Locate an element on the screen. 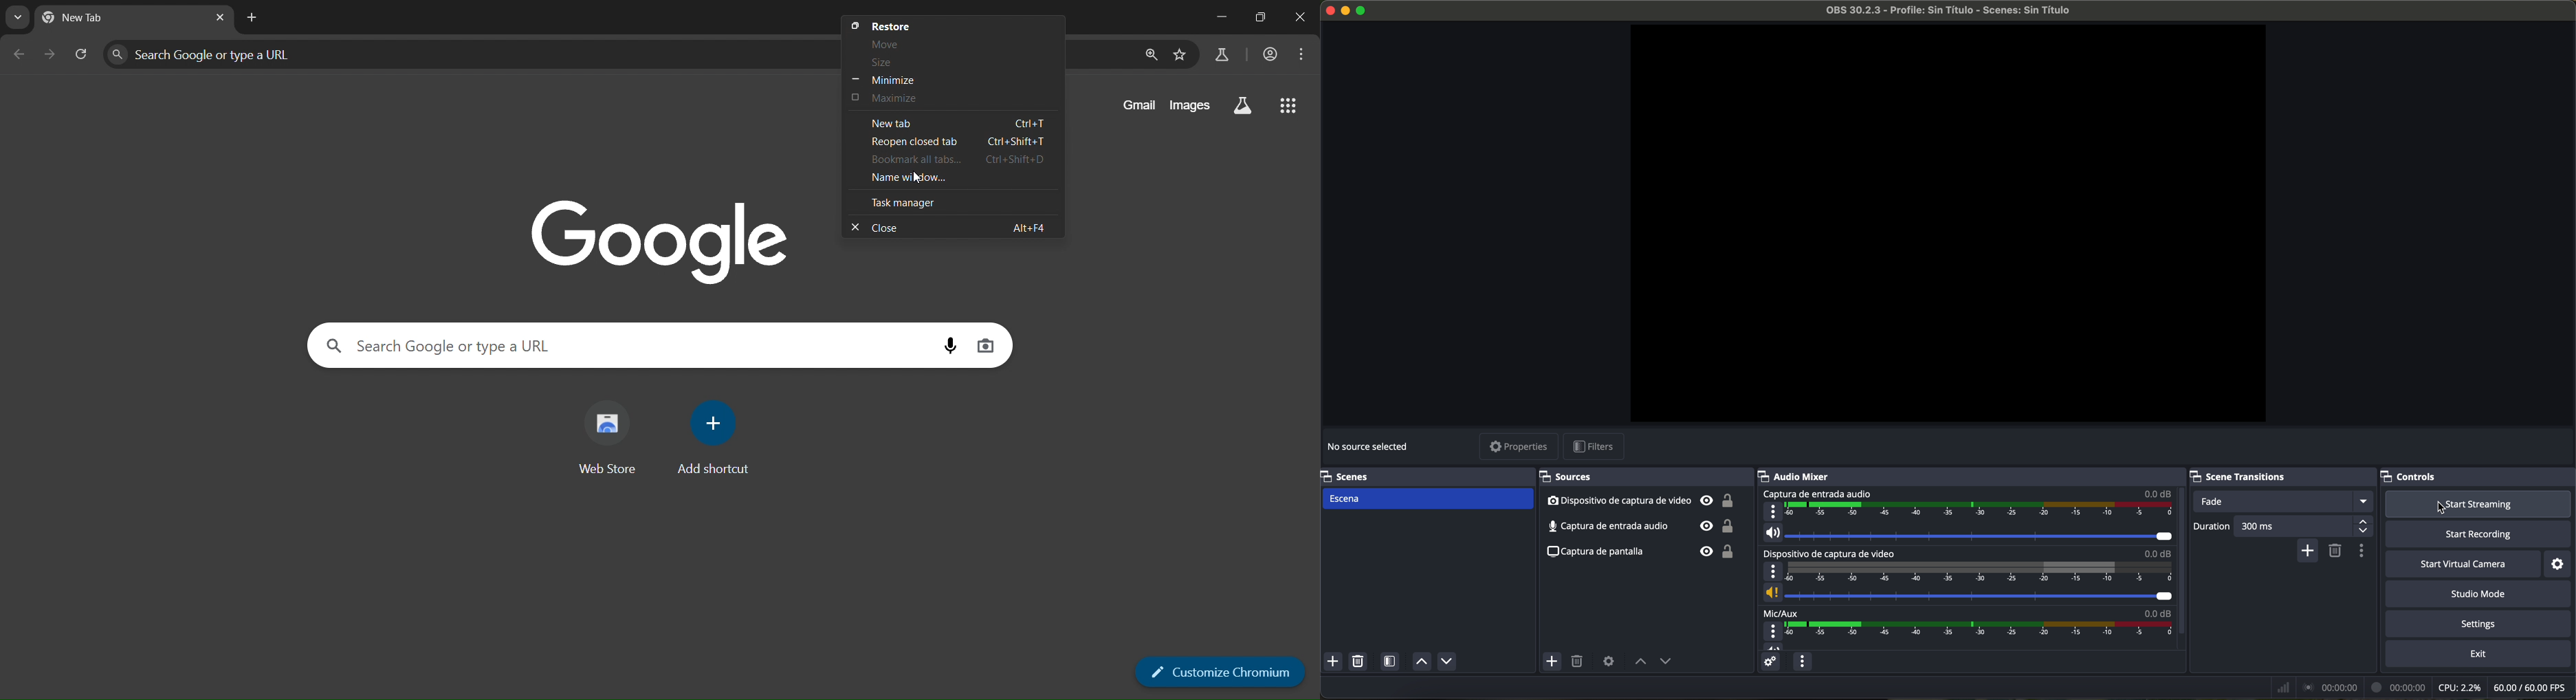  screenshot is located at coordinates (1647, 551).